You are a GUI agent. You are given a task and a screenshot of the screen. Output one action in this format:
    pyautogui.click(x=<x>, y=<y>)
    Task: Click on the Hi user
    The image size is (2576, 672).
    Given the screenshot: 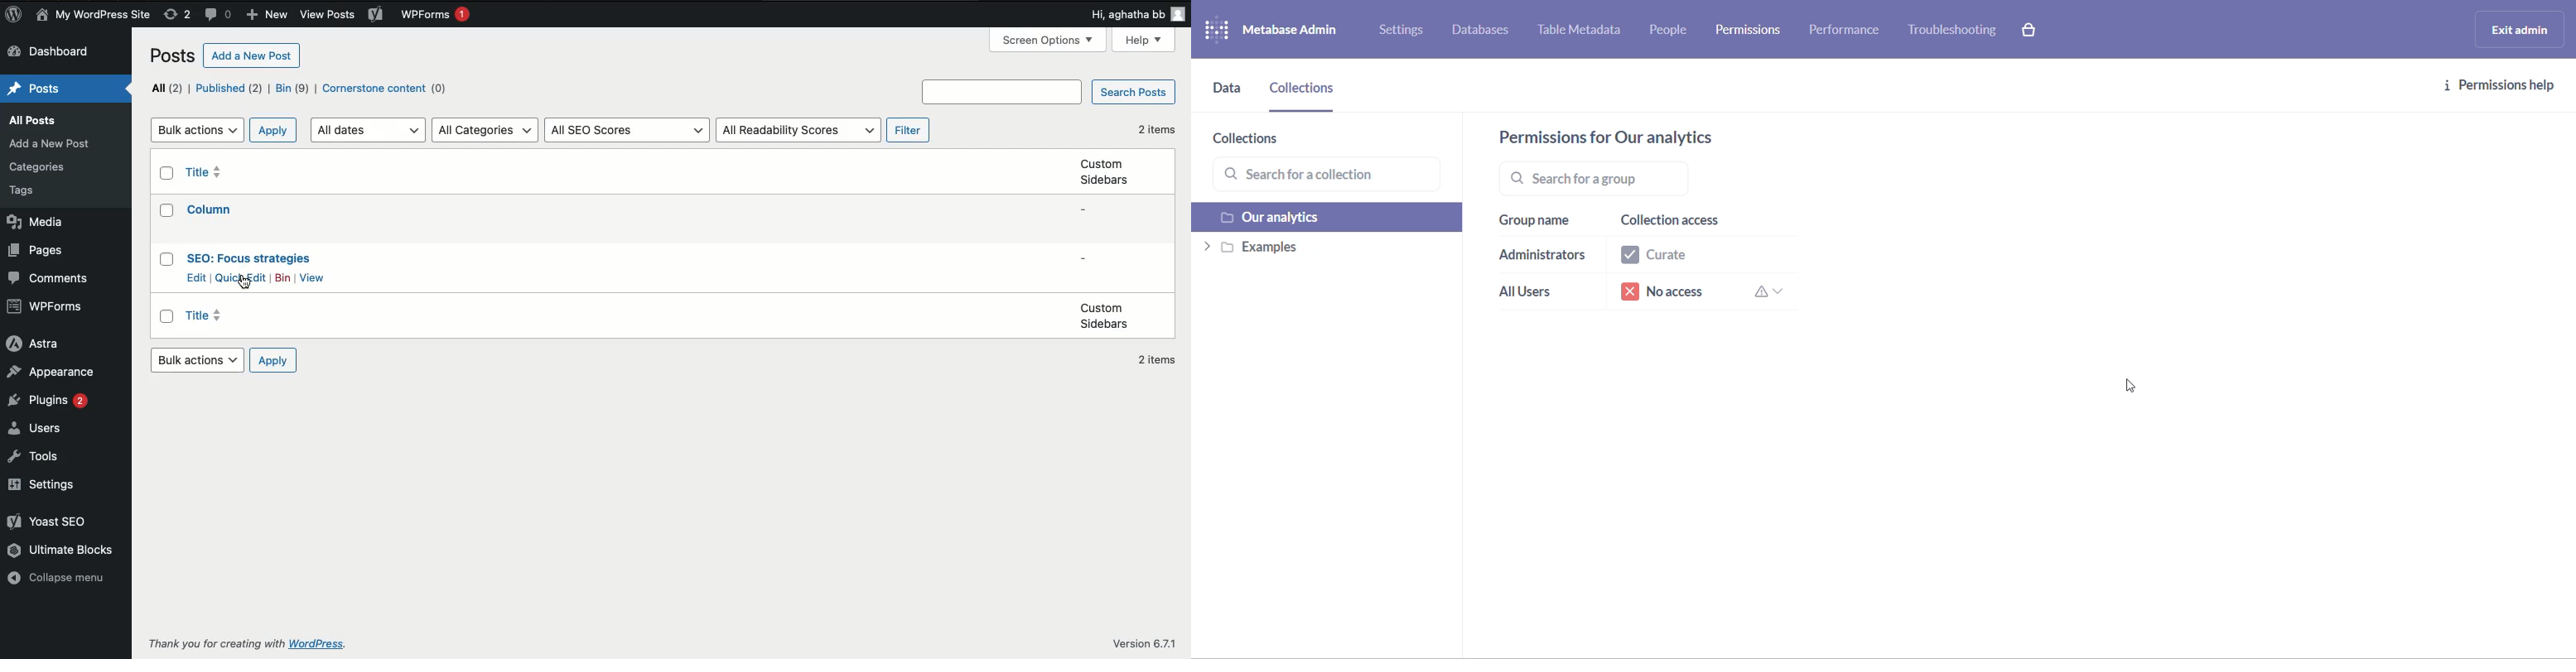 What is the action you would take?
    pyautogui.click(x=1135, y=14)
    